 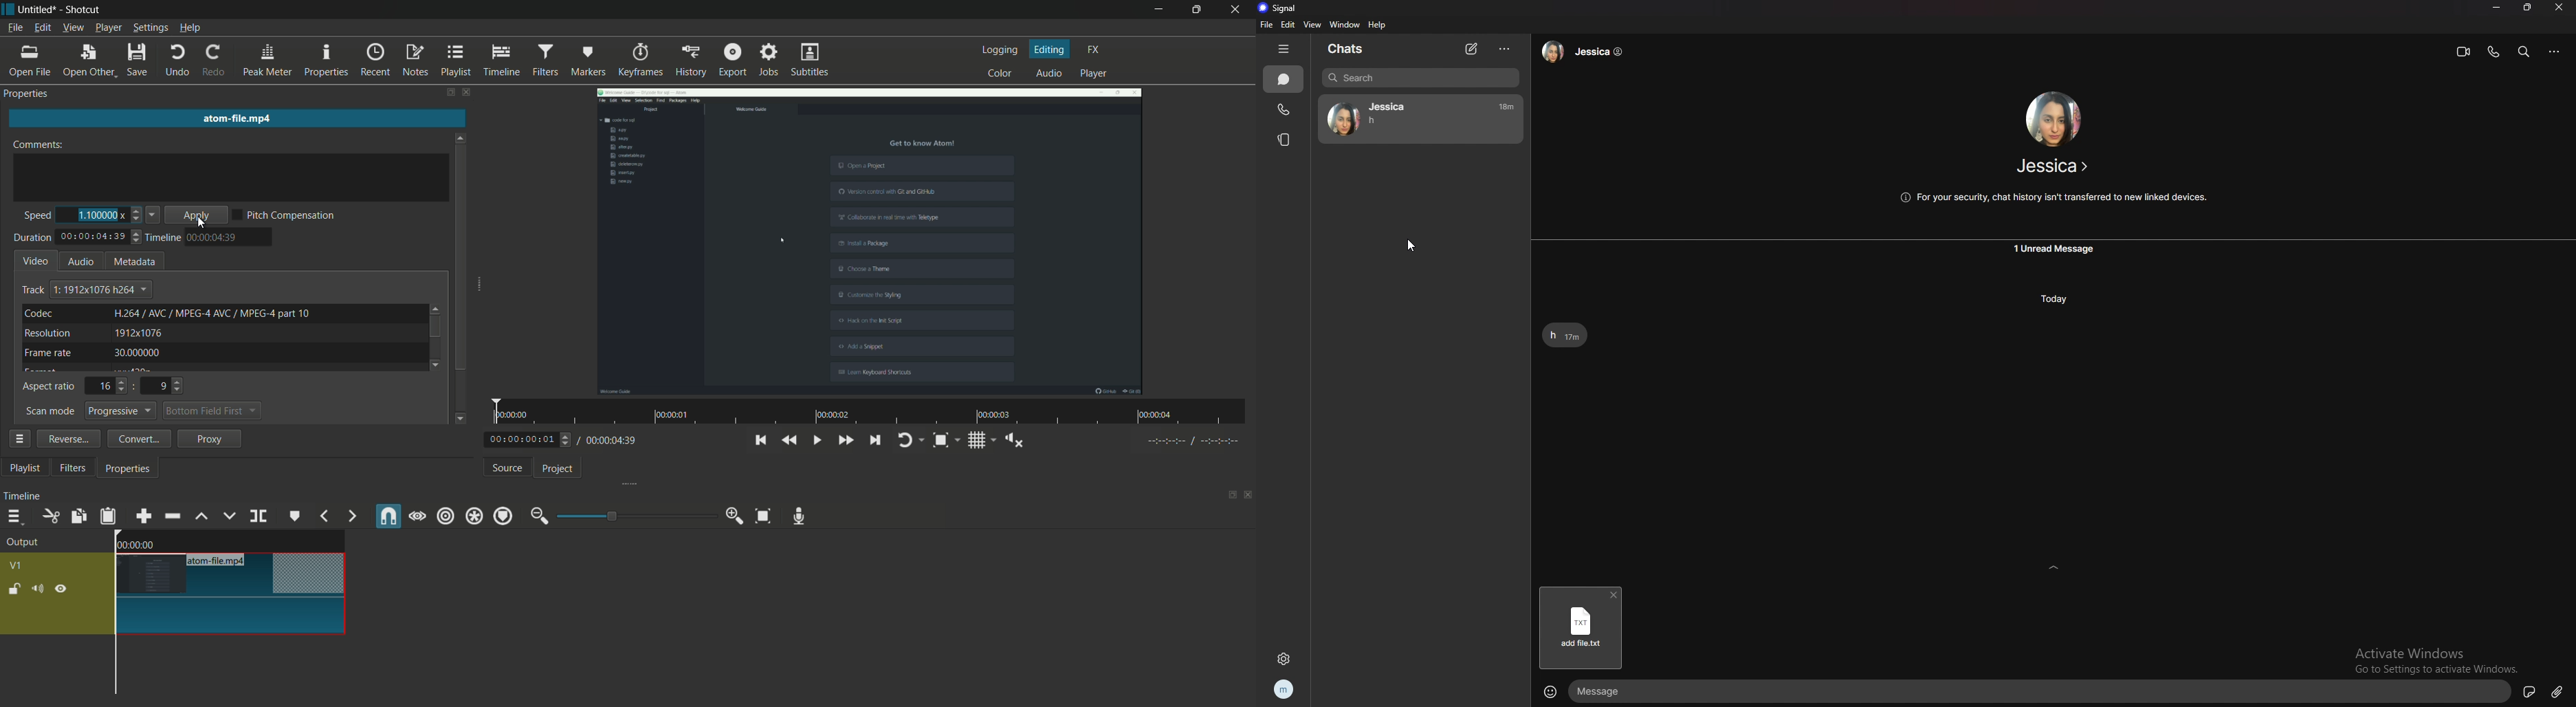 I want to click on peak meter, so click(x=266, y=60).